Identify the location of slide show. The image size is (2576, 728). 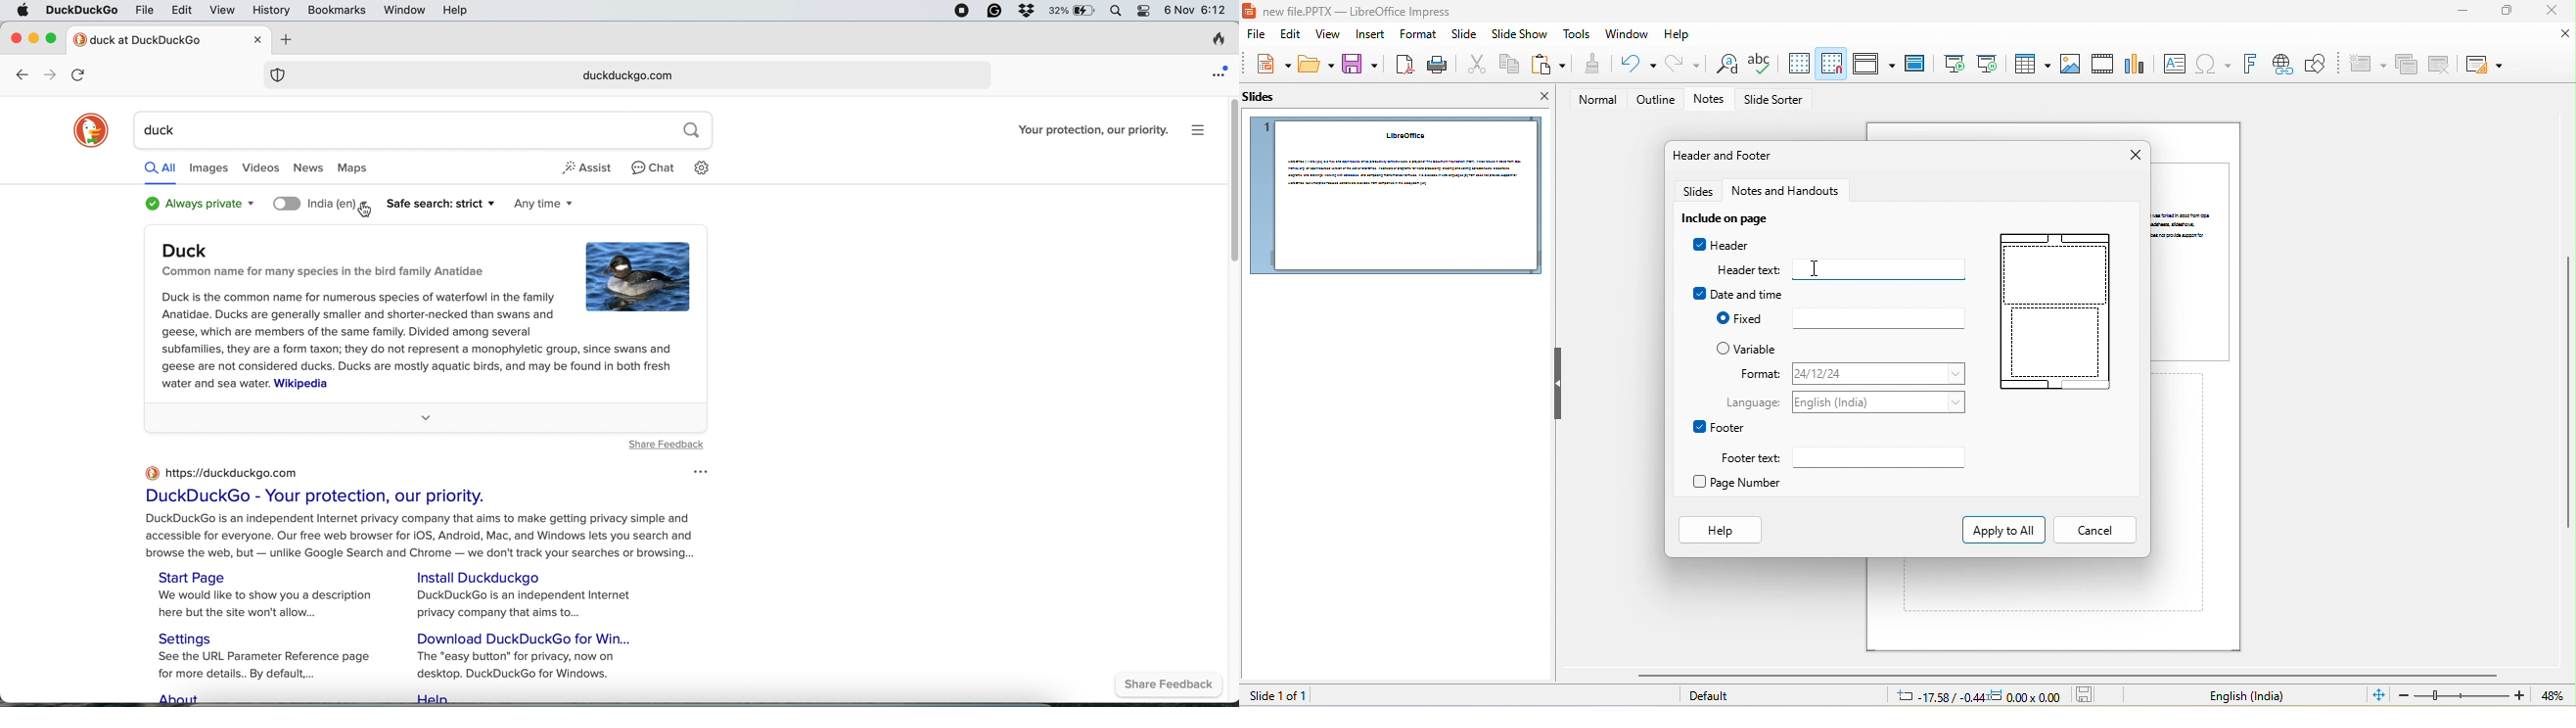
(1520, 36).